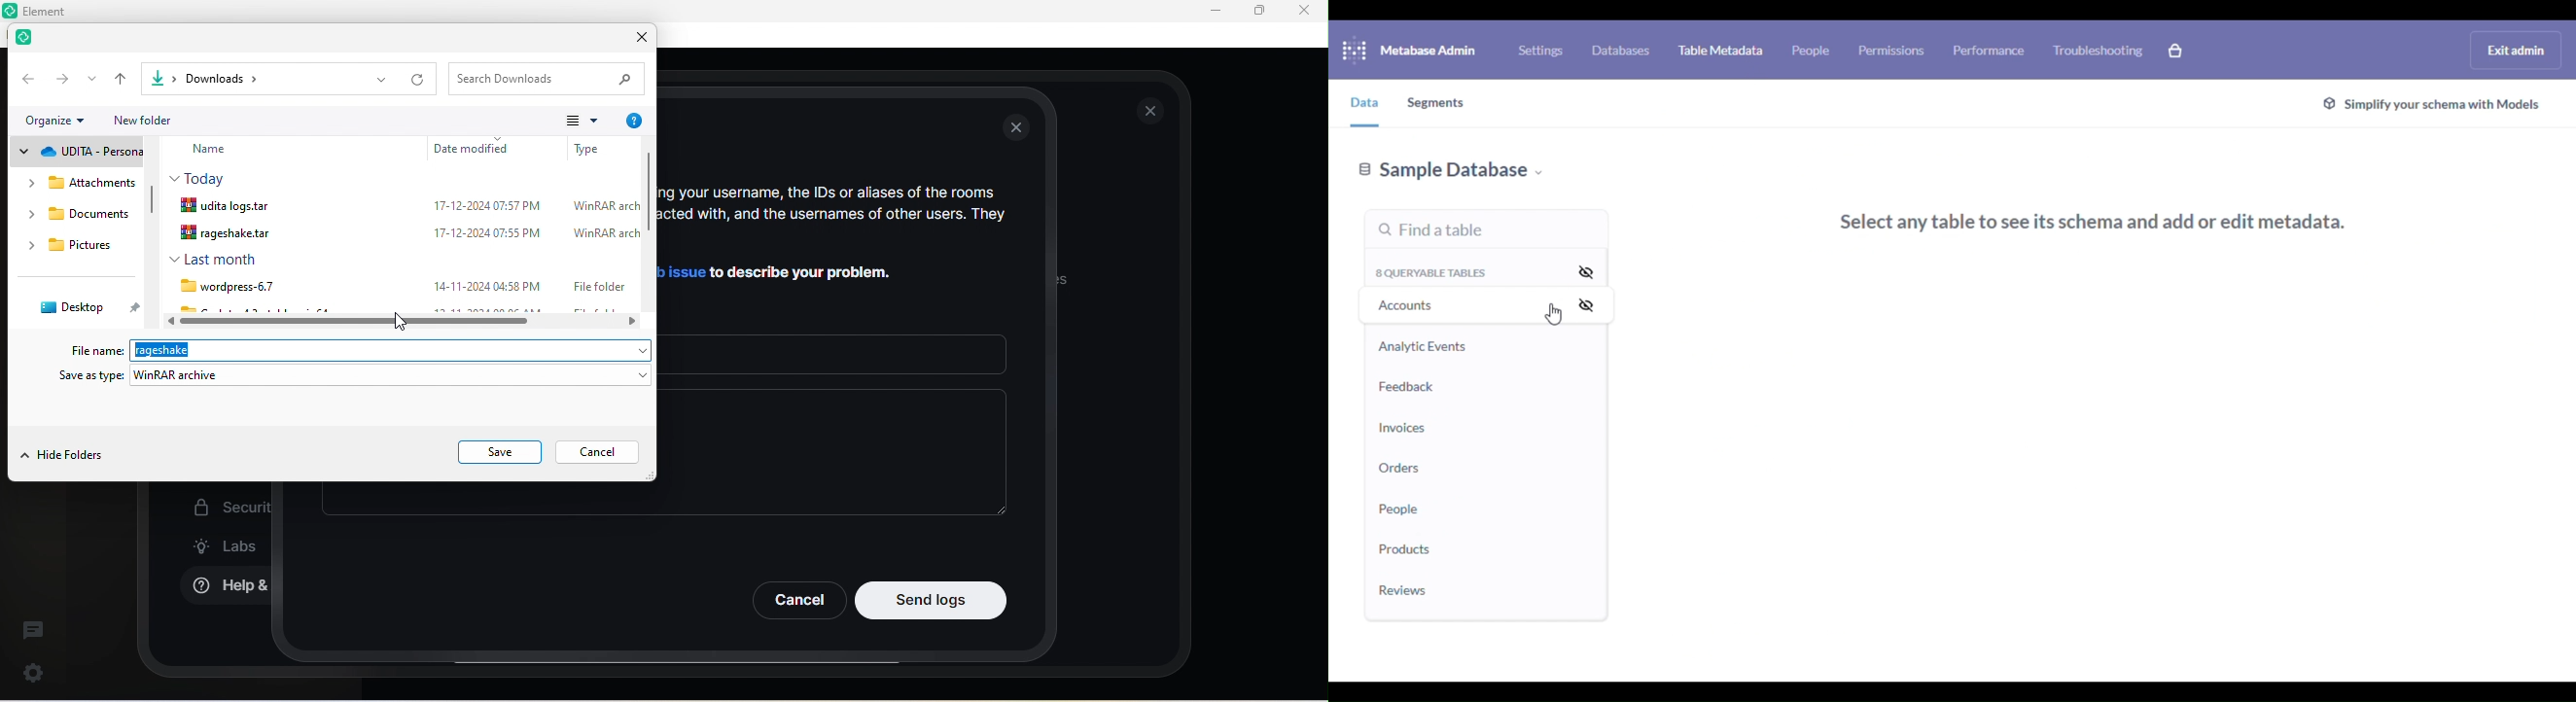 This screenshot has height=728, width=2576. Describe the element at coordinates (29, 40) in the screenshot. I see `element` at that location.